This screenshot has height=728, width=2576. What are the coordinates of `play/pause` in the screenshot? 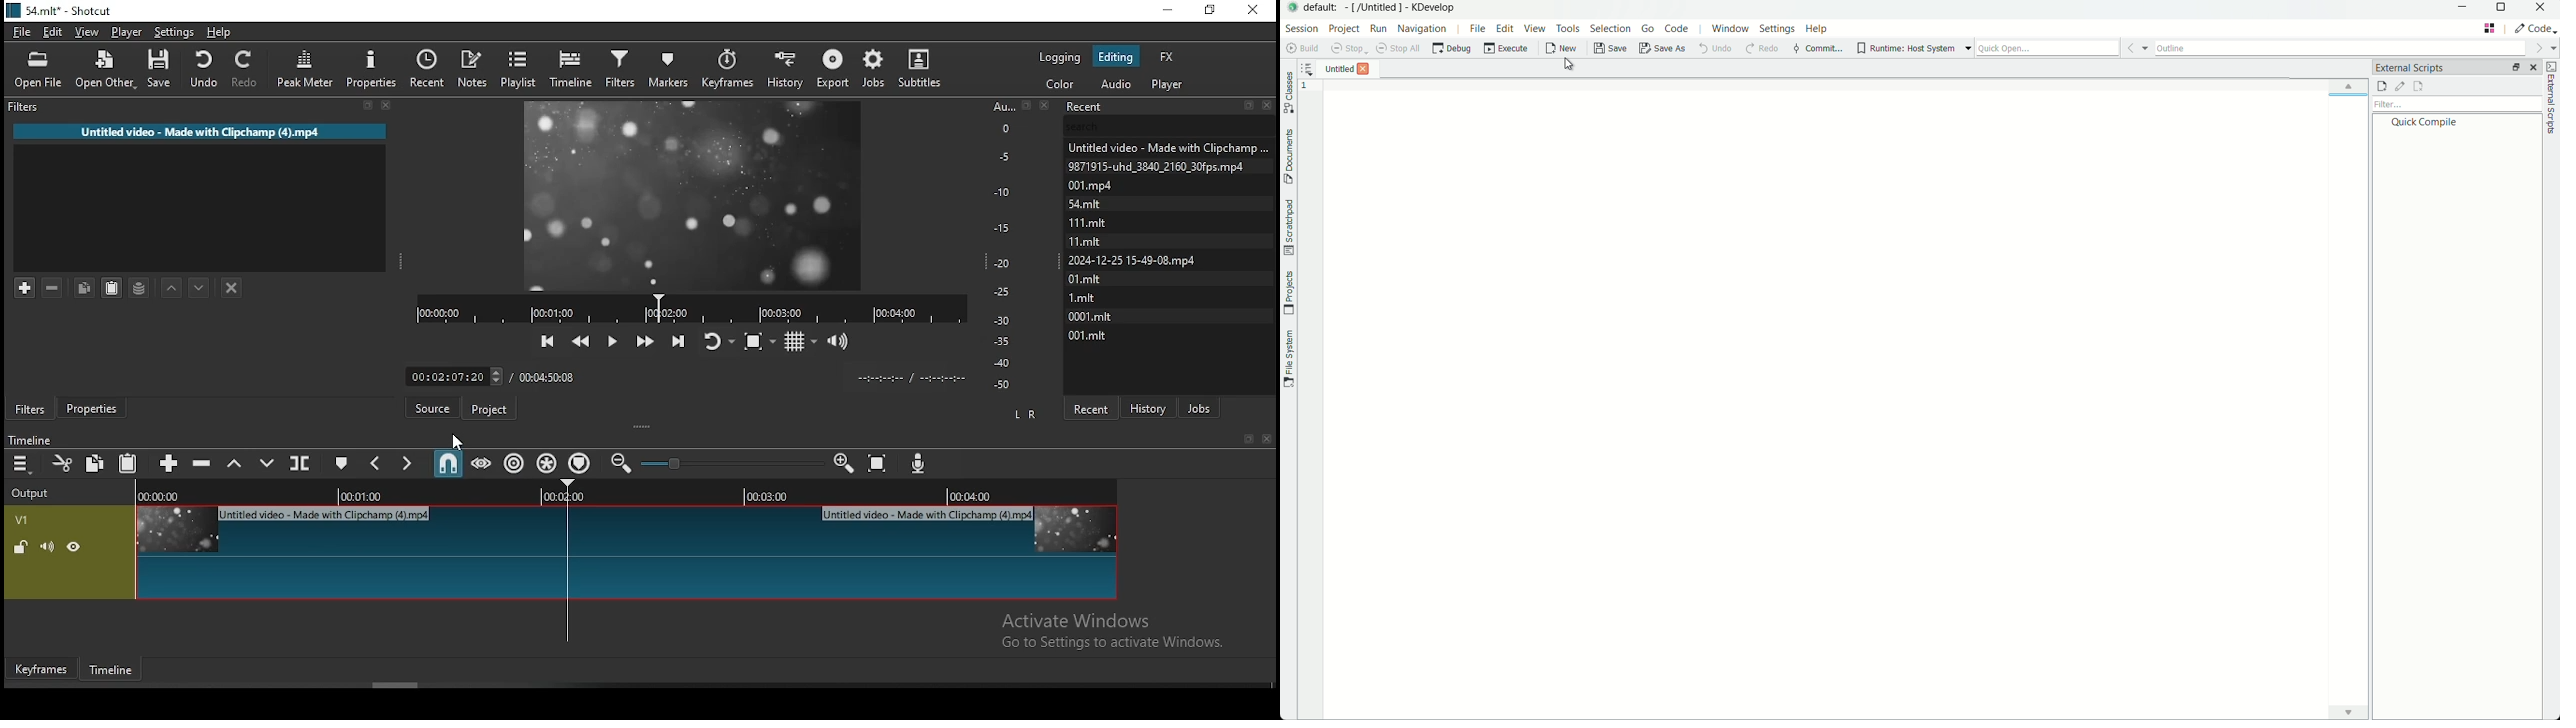 It's located at (611, 336).